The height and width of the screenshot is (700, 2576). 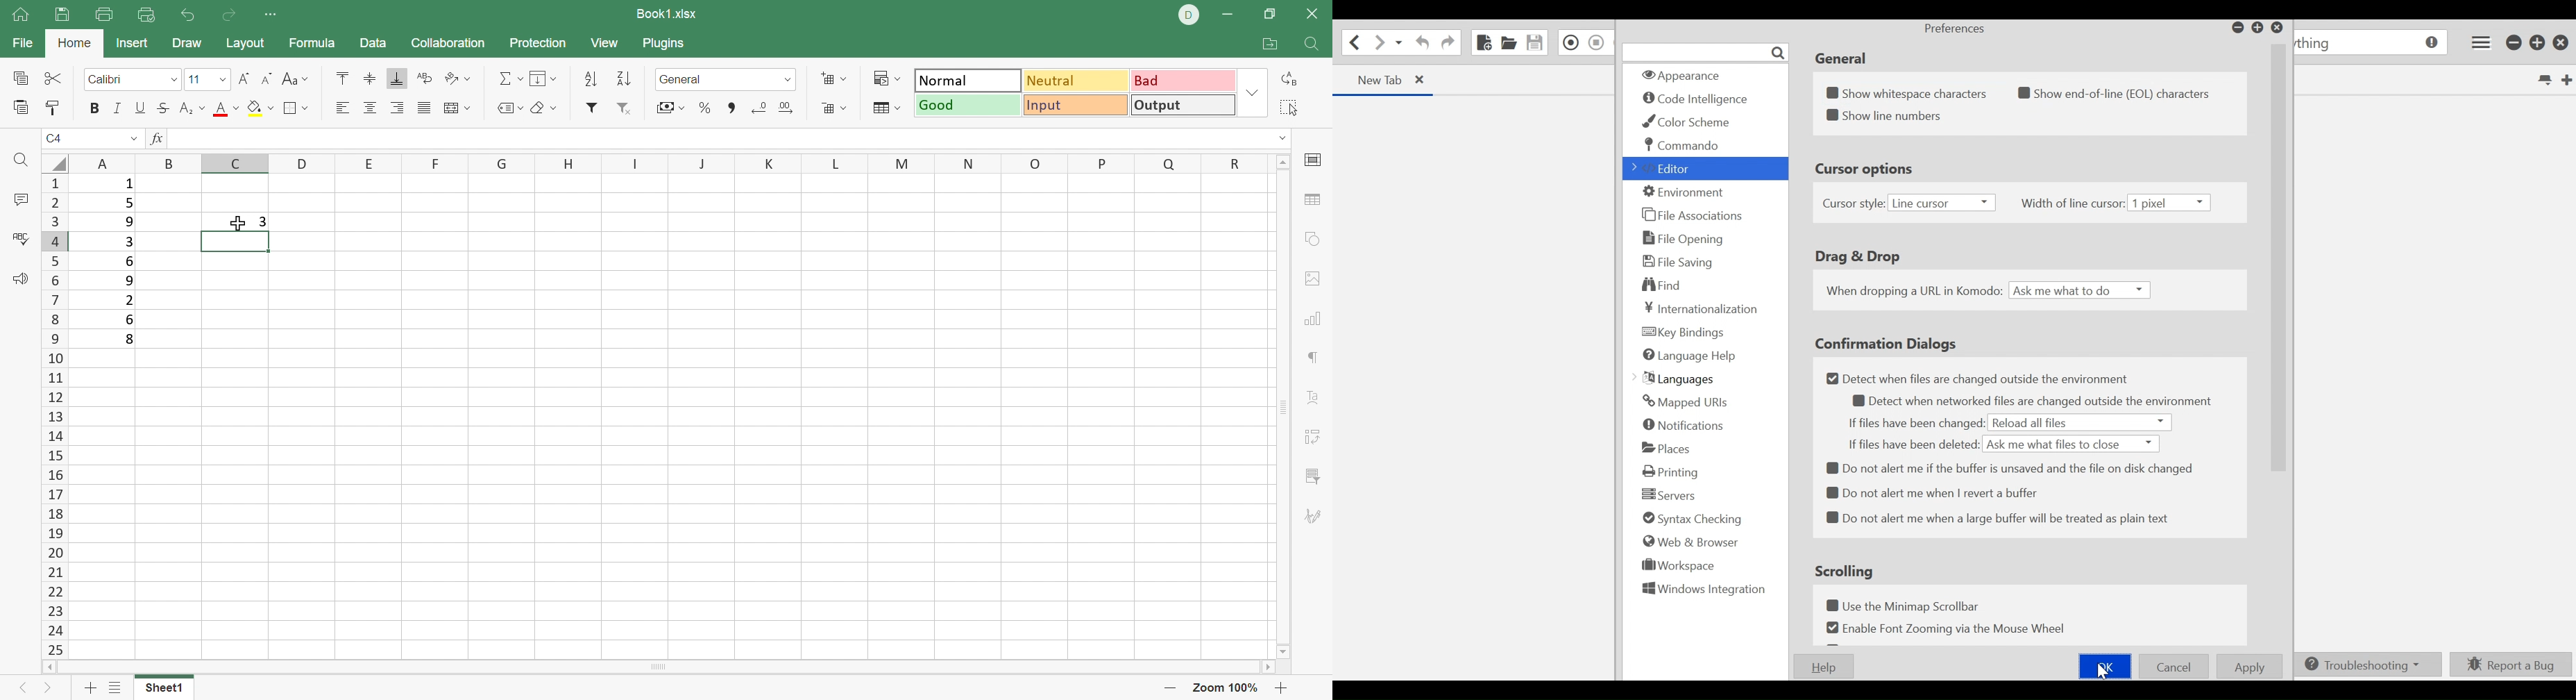 What do you see at coordinates (1285, 160) in the screenshot?
I see `Scroll up` at bounding box center [1285, 160].